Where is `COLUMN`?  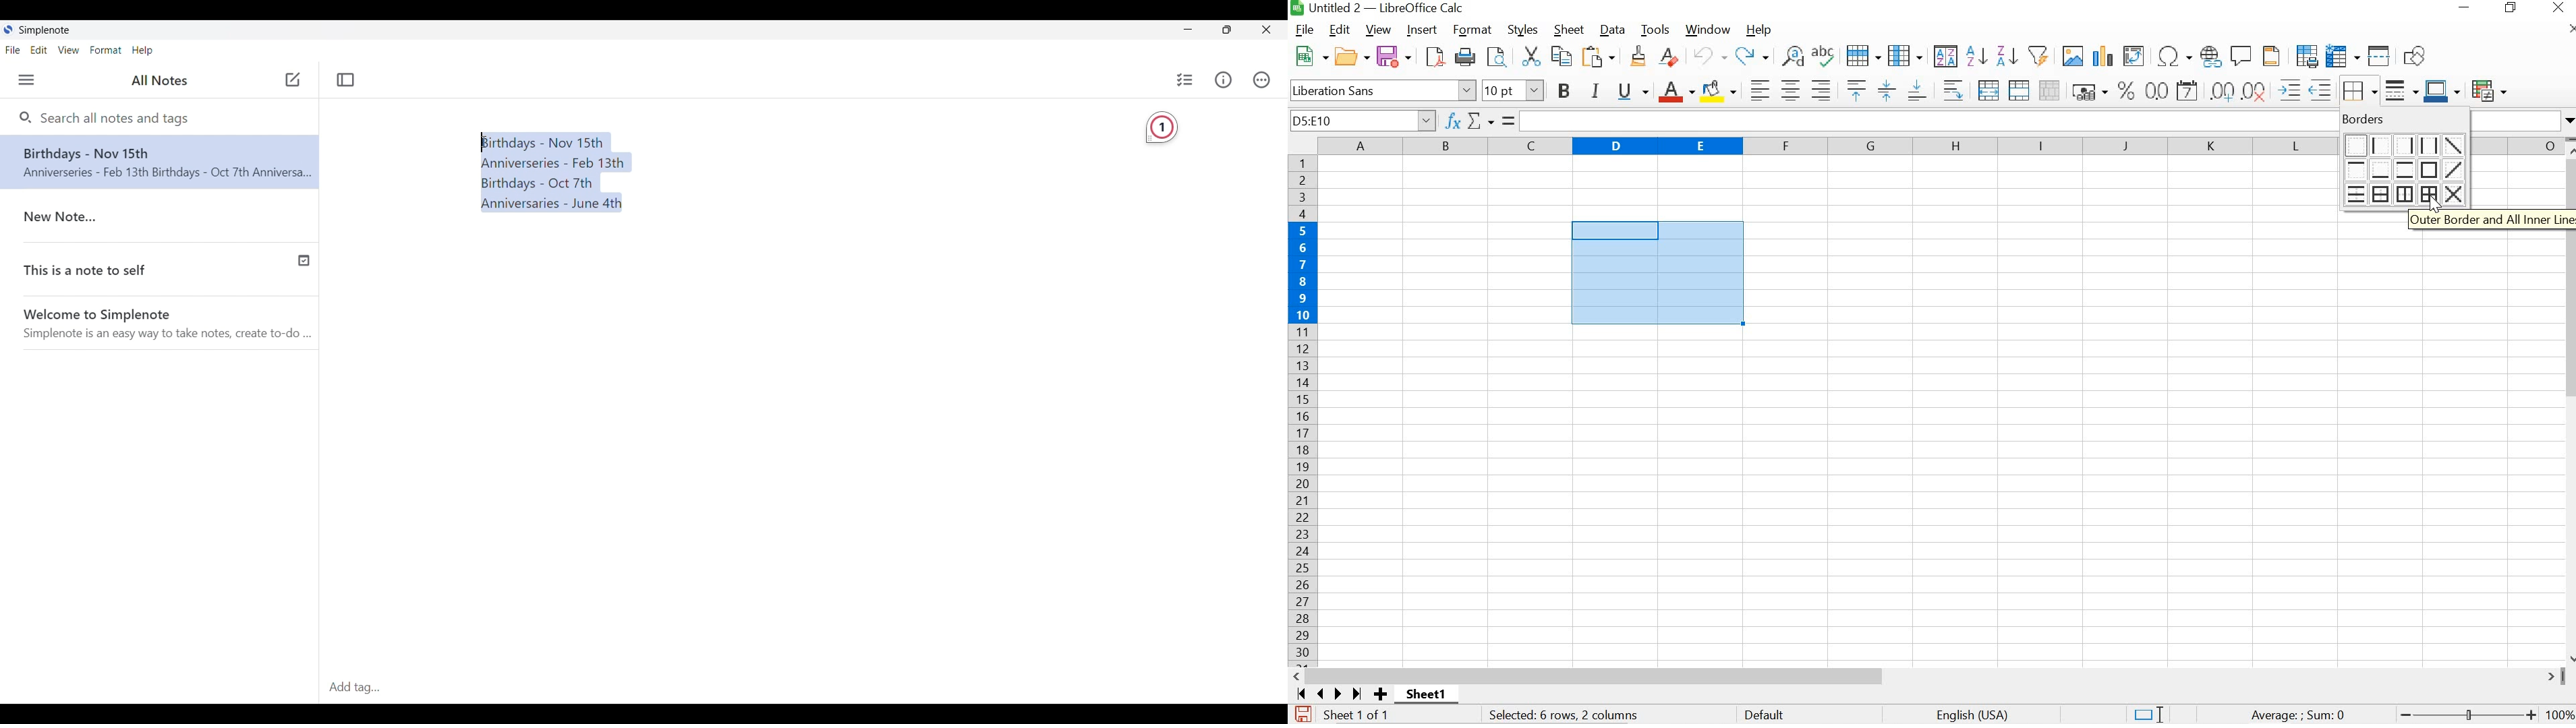
COLUMN is located at coordinates (1906, 55).